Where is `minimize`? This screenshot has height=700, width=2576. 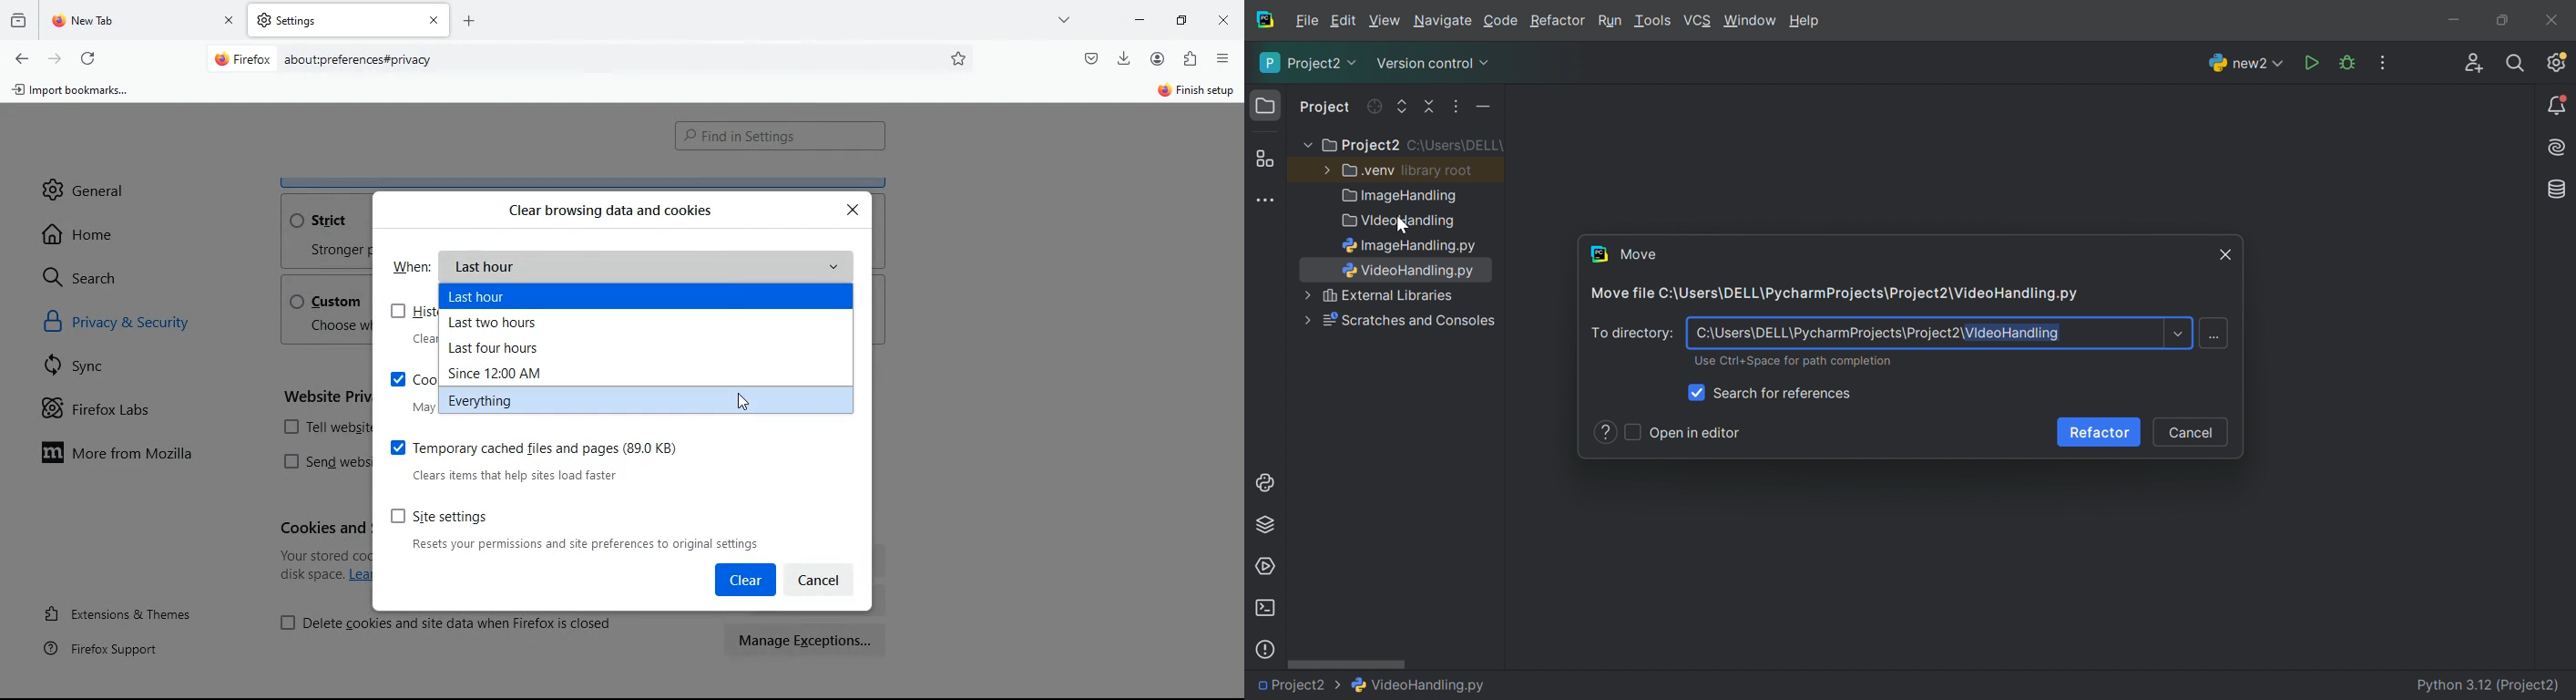
minimize is located at coordinates (1140, 18).